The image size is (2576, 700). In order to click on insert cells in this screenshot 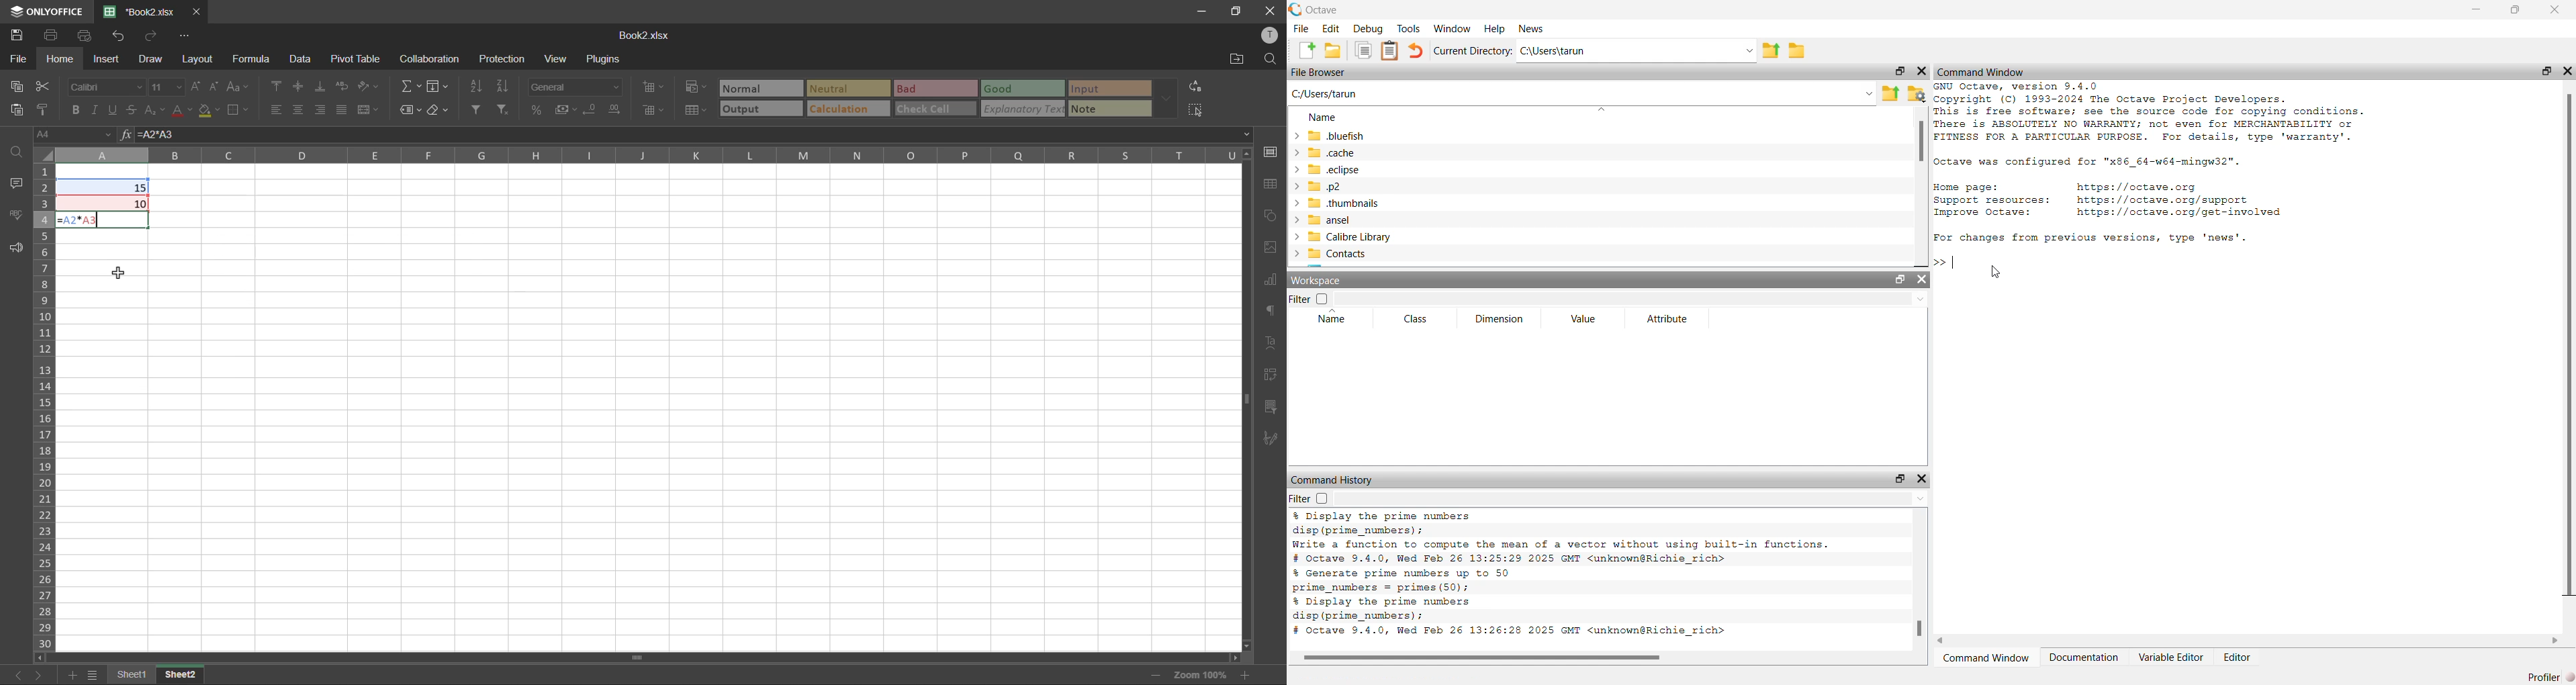, I will do `click(650, 88)`.